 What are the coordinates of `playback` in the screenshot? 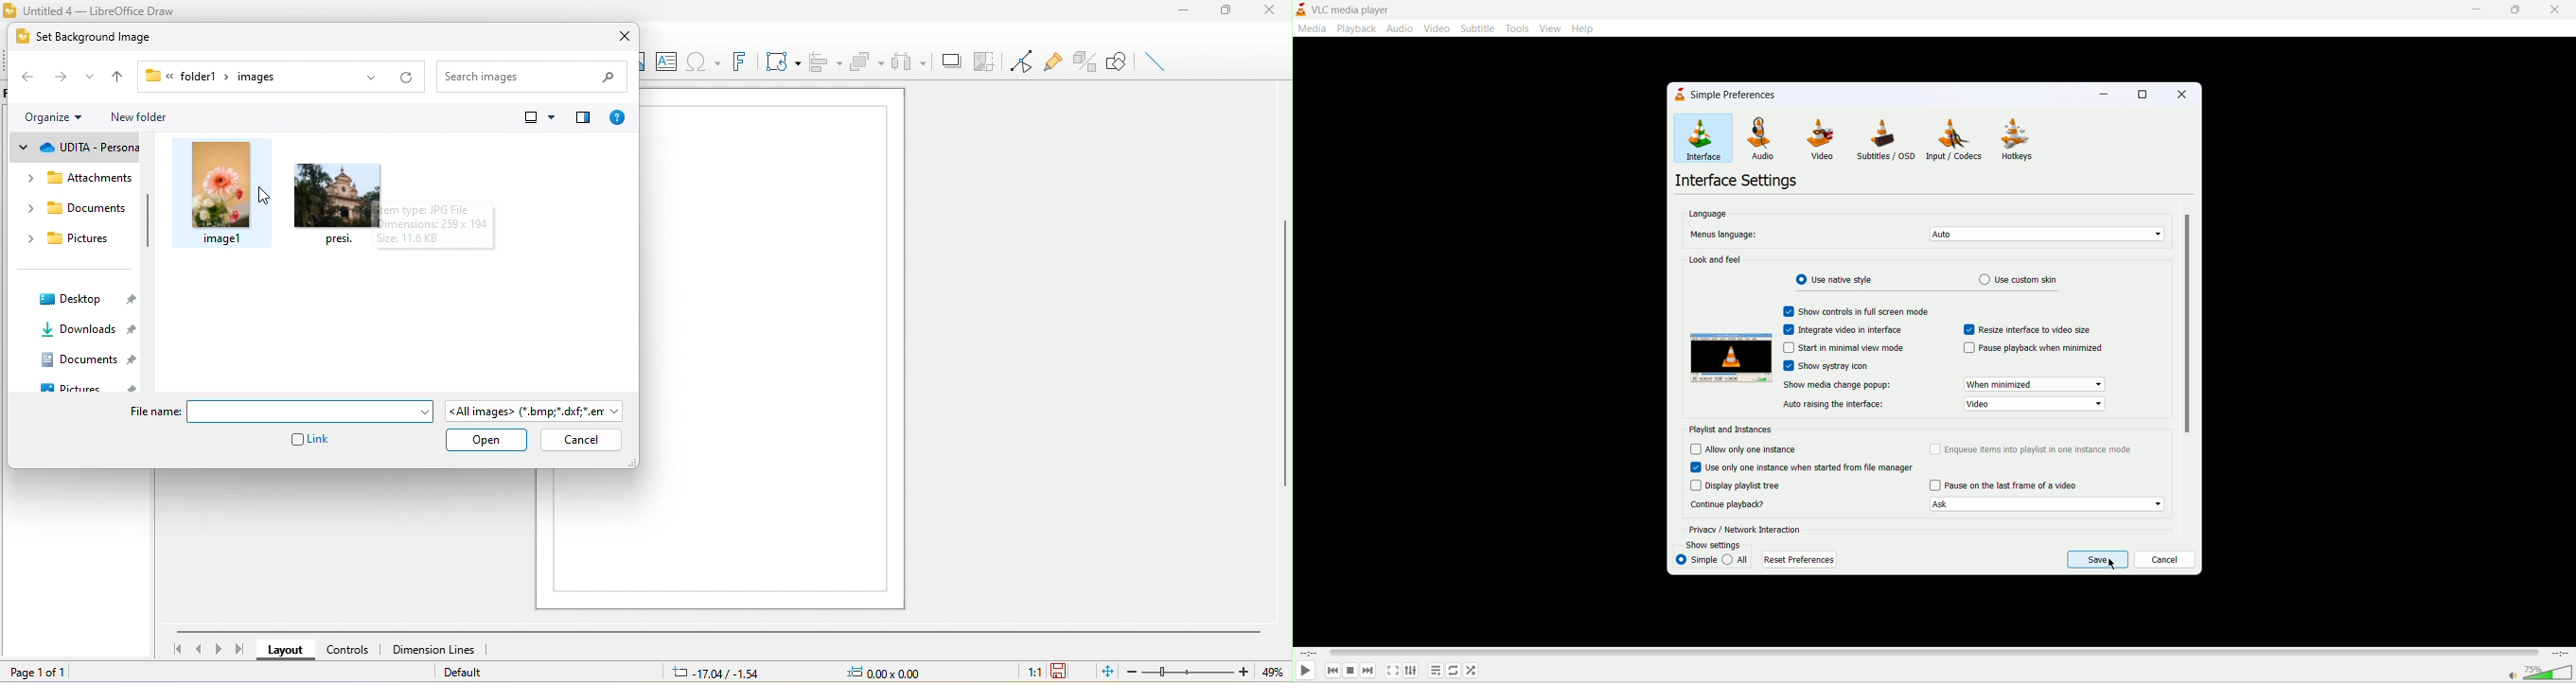 It's located at (1358, 29).